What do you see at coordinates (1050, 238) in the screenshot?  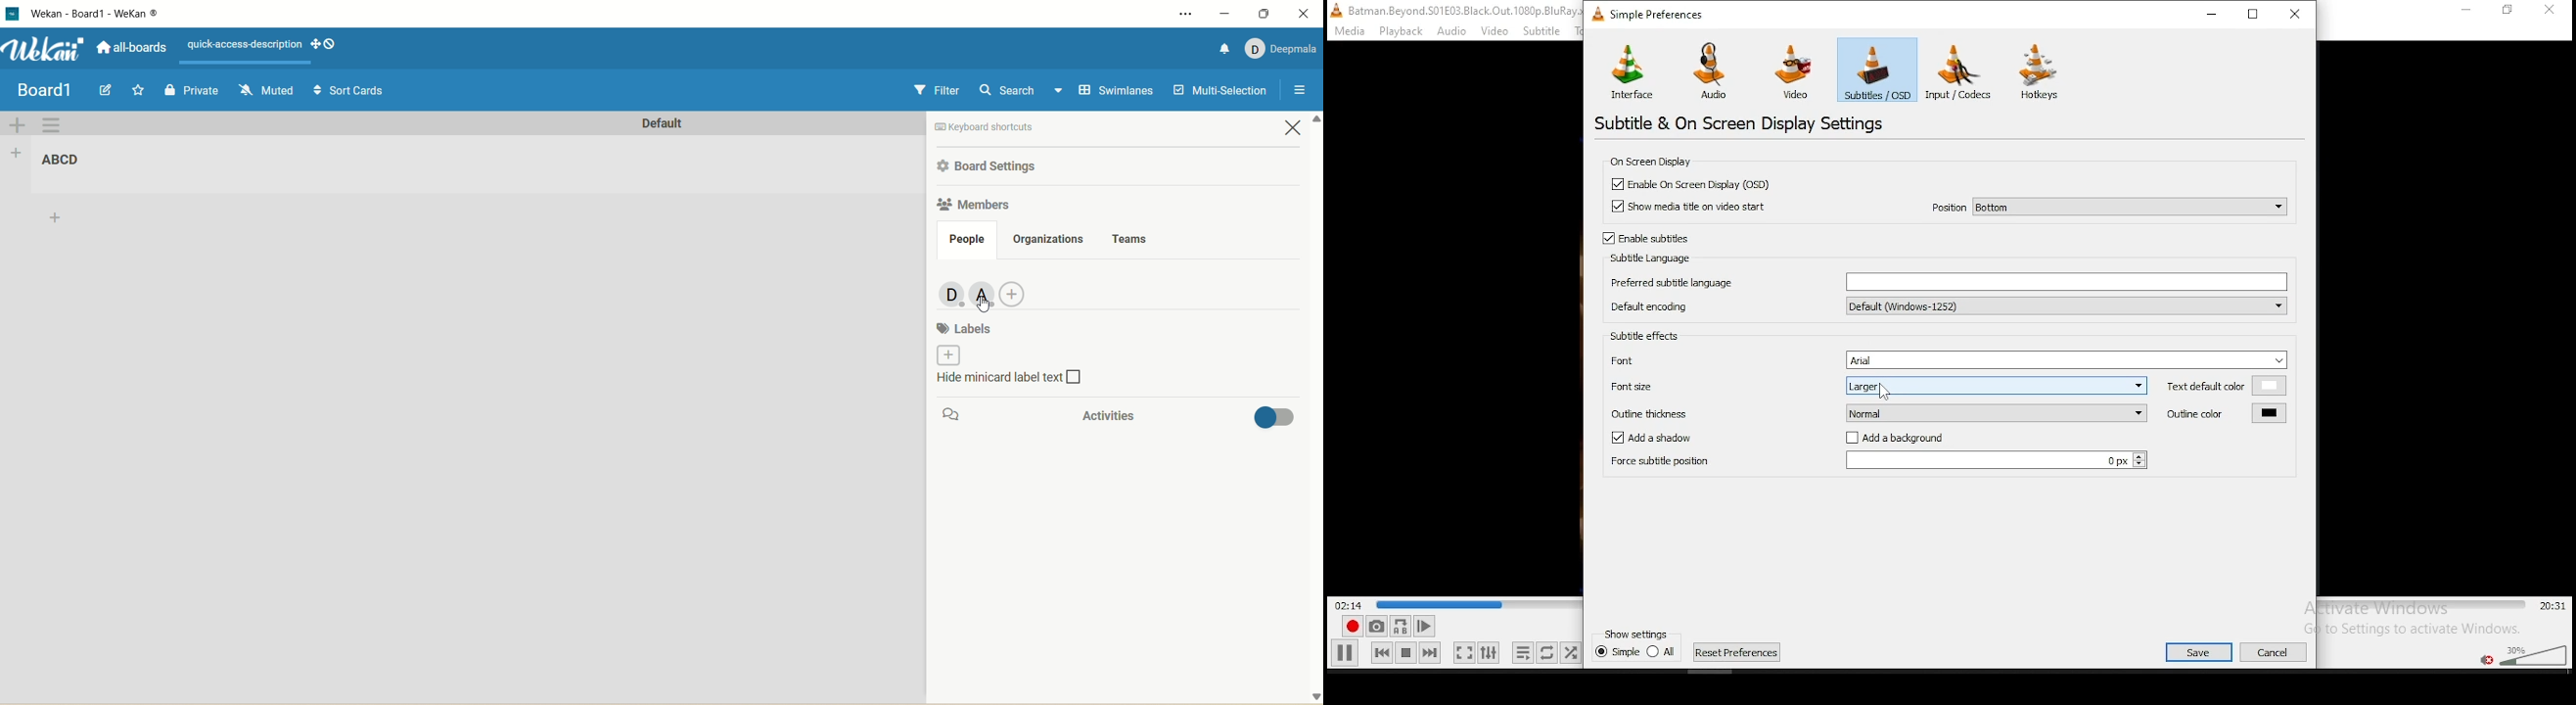 I see `organizations` at bounding box center [1050, 238].